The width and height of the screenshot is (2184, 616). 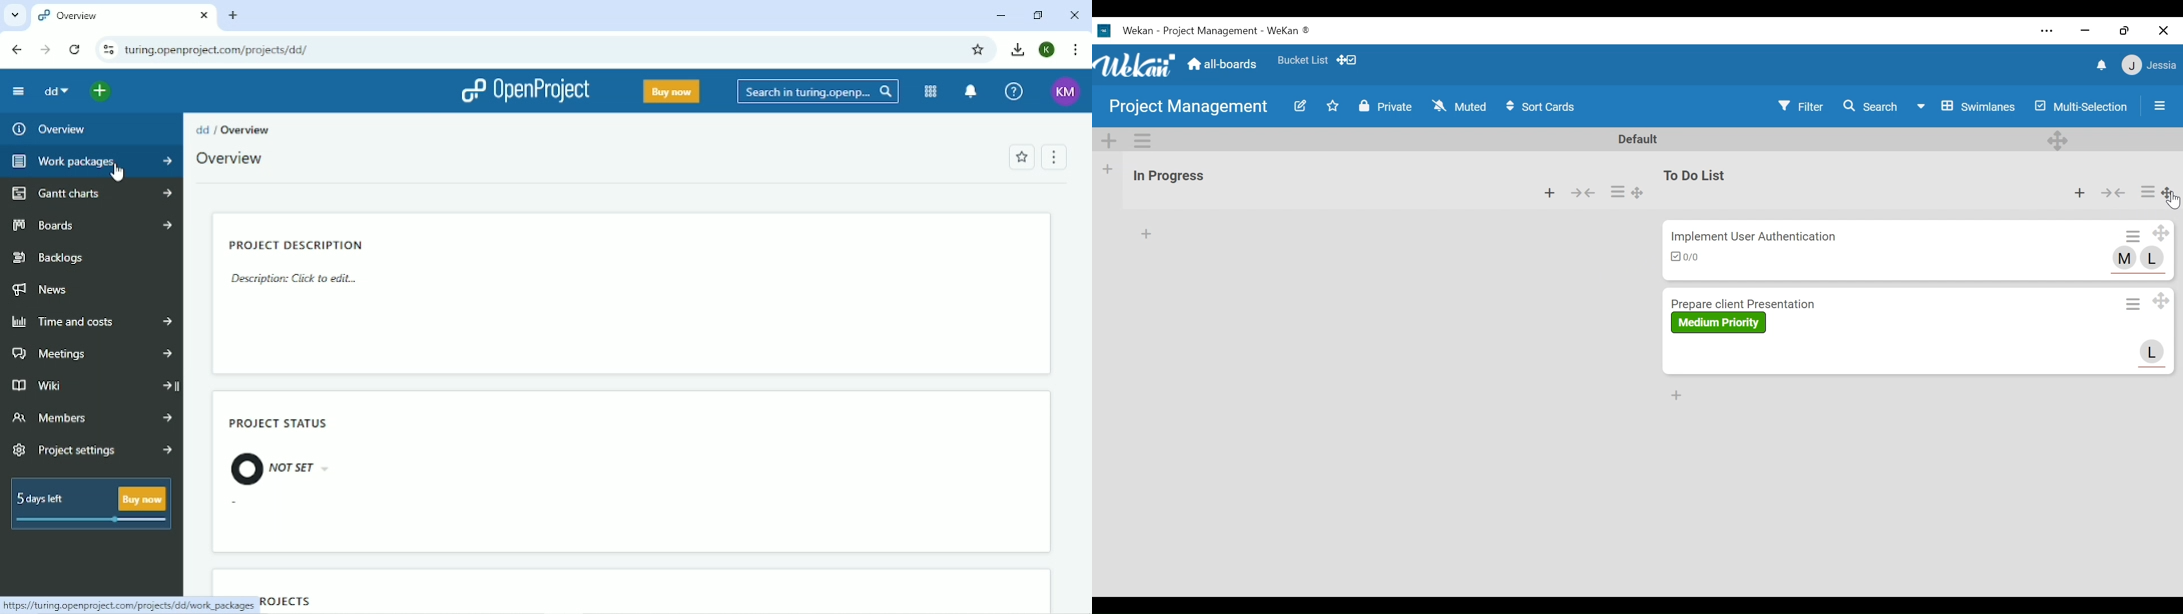 I want to click on Card Actions, so click(x=2132, y=303).